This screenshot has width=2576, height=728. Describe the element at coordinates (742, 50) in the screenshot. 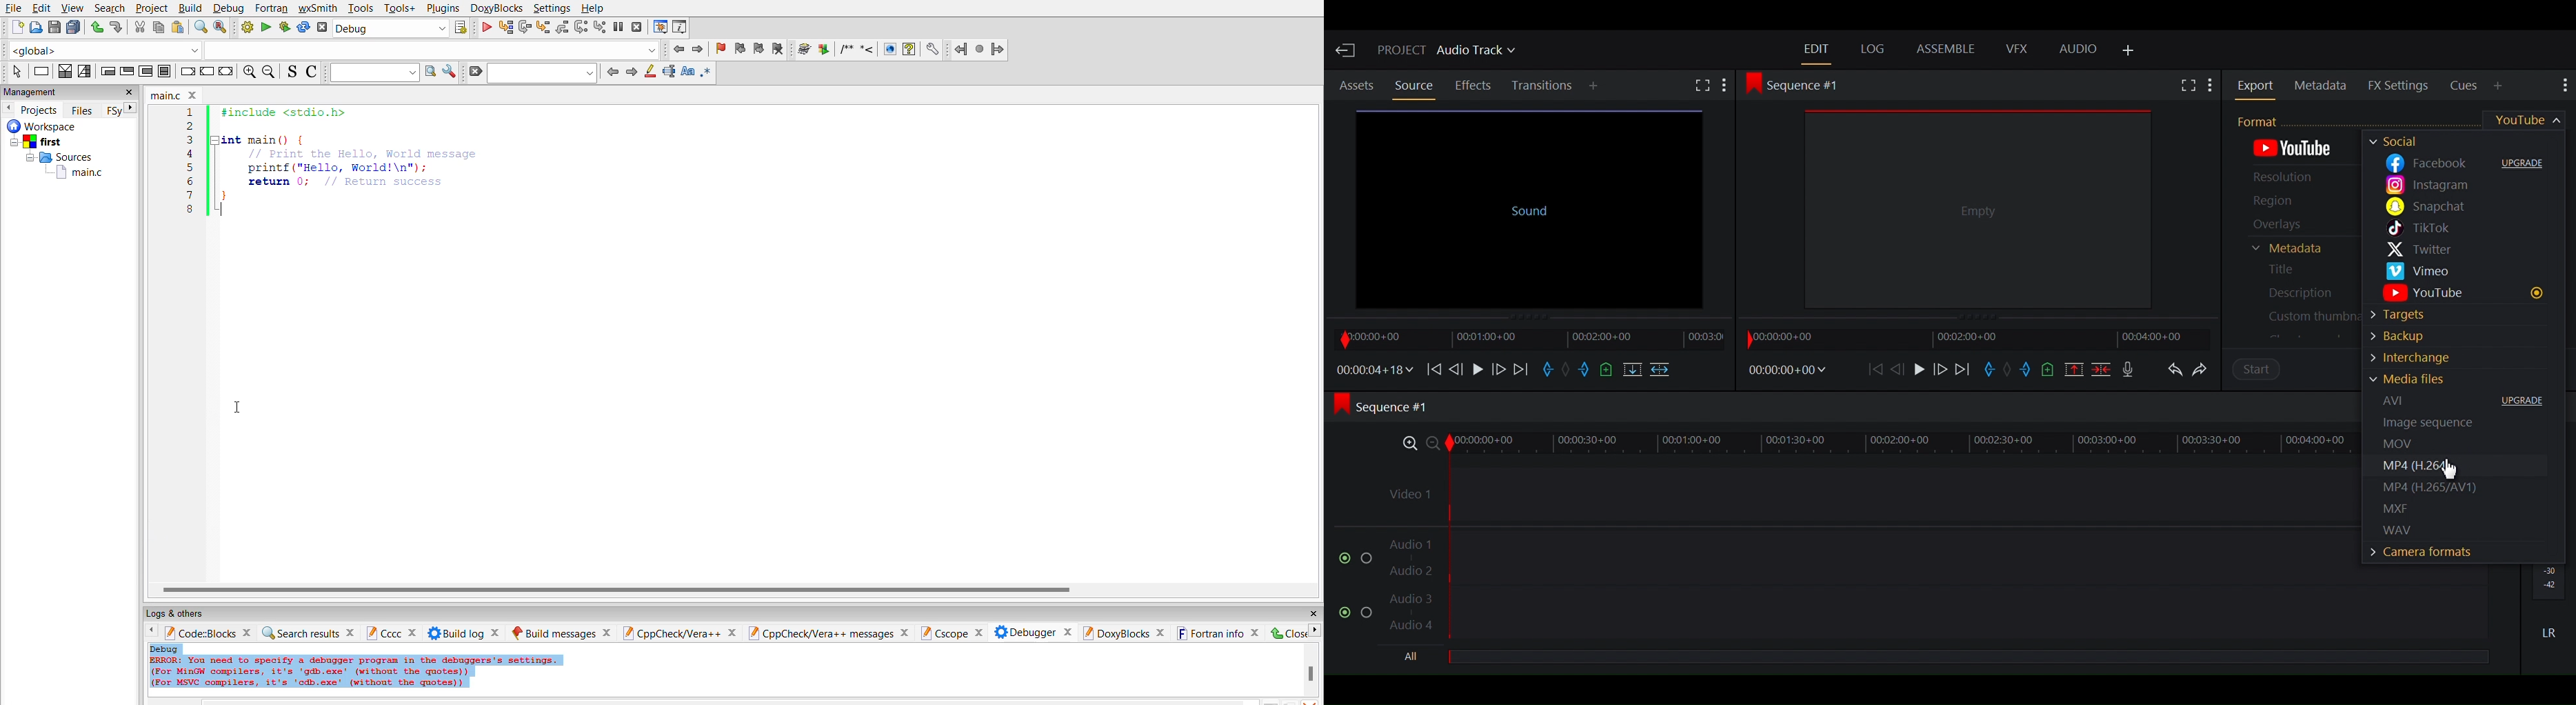

I see `pervious bookmark` at that location.